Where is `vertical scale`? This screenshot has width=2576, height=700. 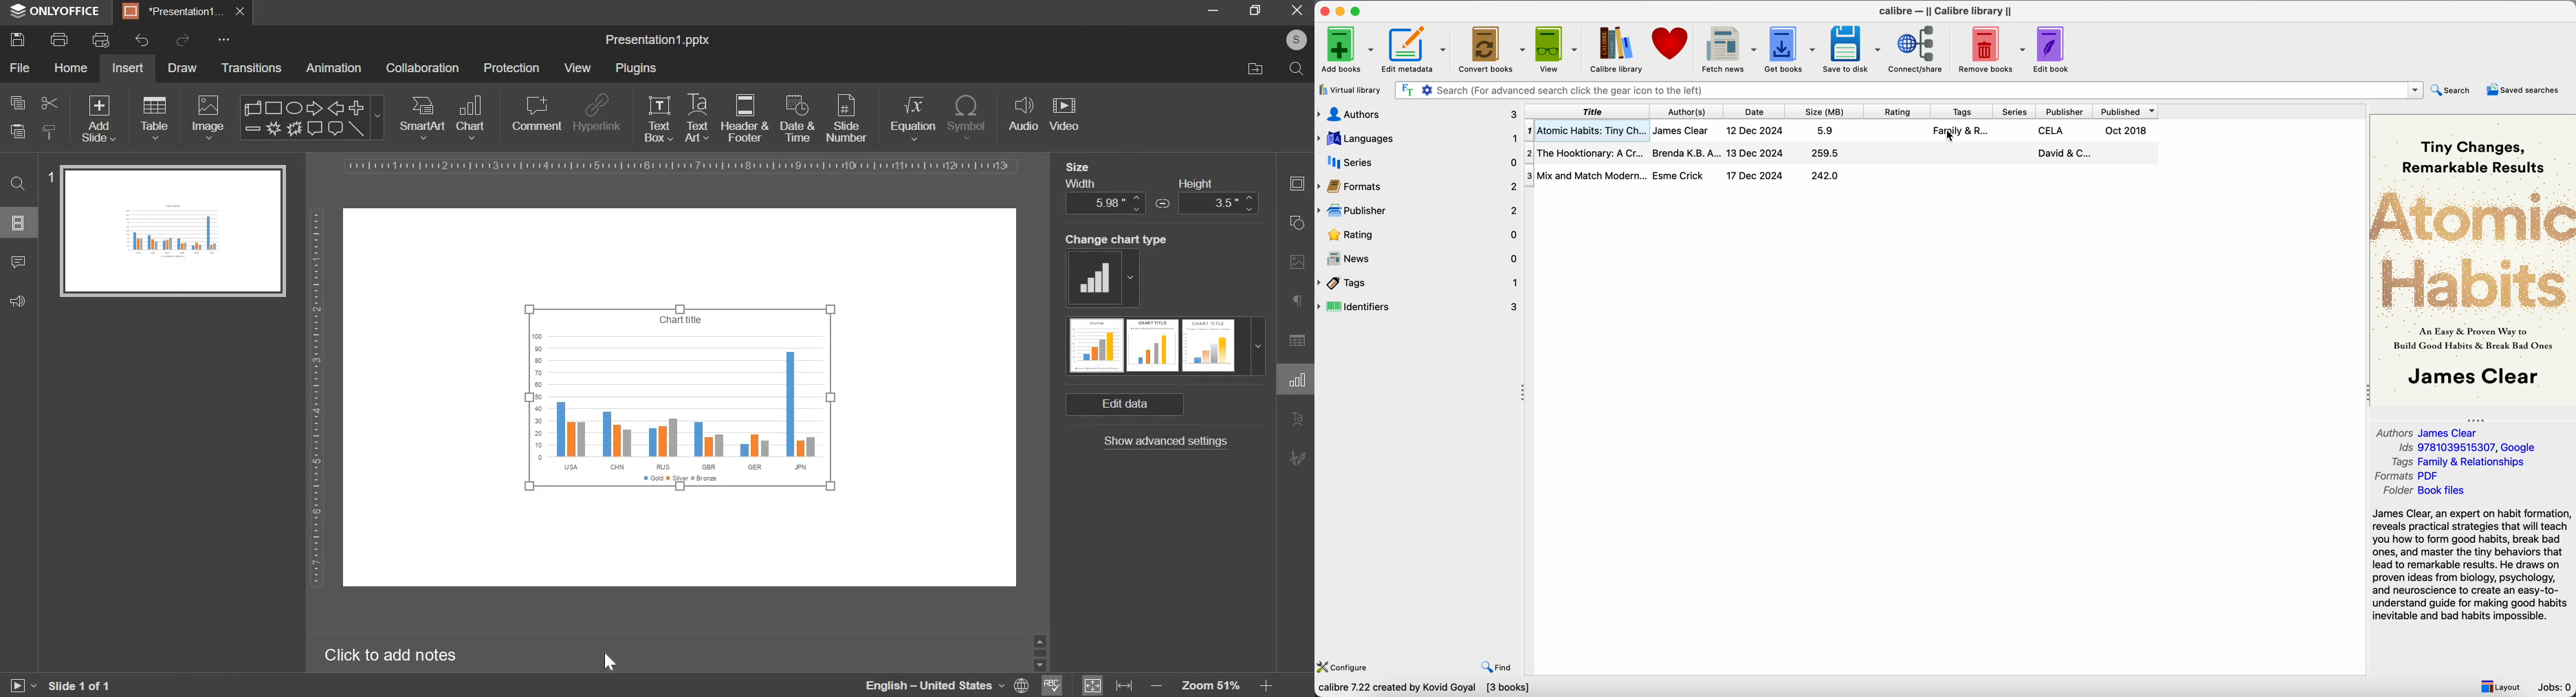
vertical scale is located at coordinates (319, 396).